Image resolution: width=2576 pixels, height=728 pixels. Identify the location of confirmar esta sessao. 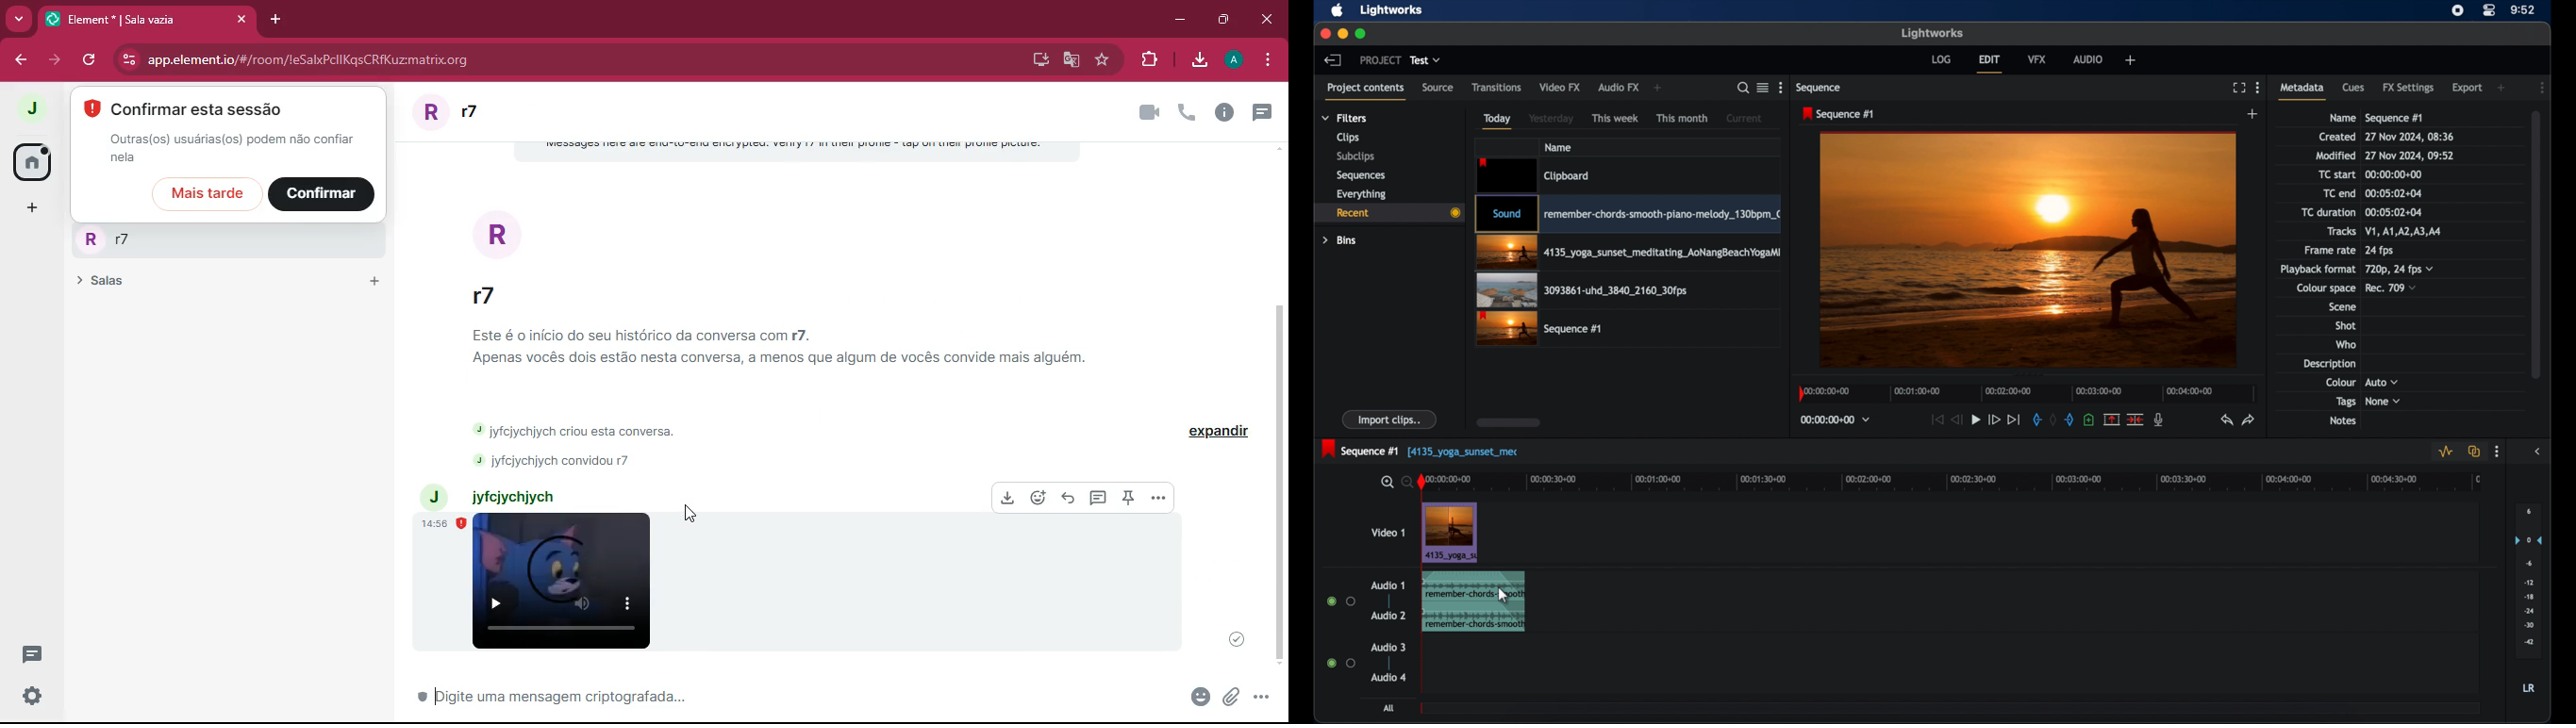
(191, 107).